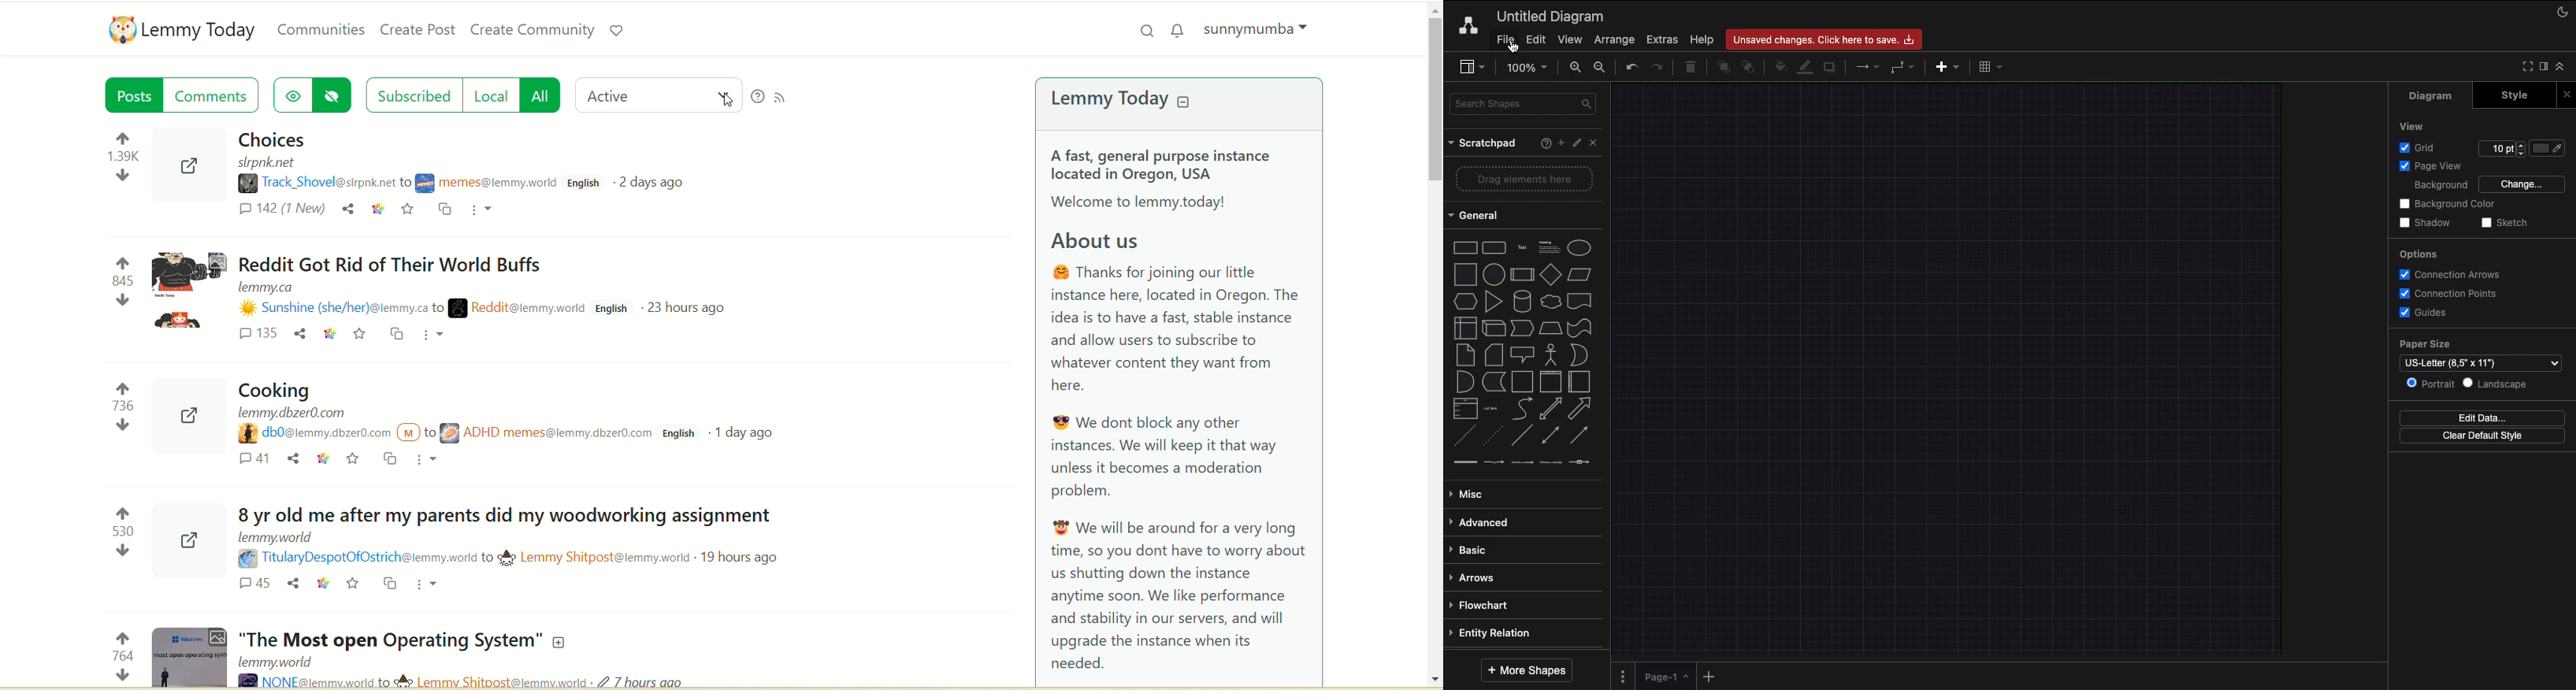 This screenshot has height=700, width=2576. Describe the element at coordinates (1693, 68) in the screenshot. I see `Trash` at that location.